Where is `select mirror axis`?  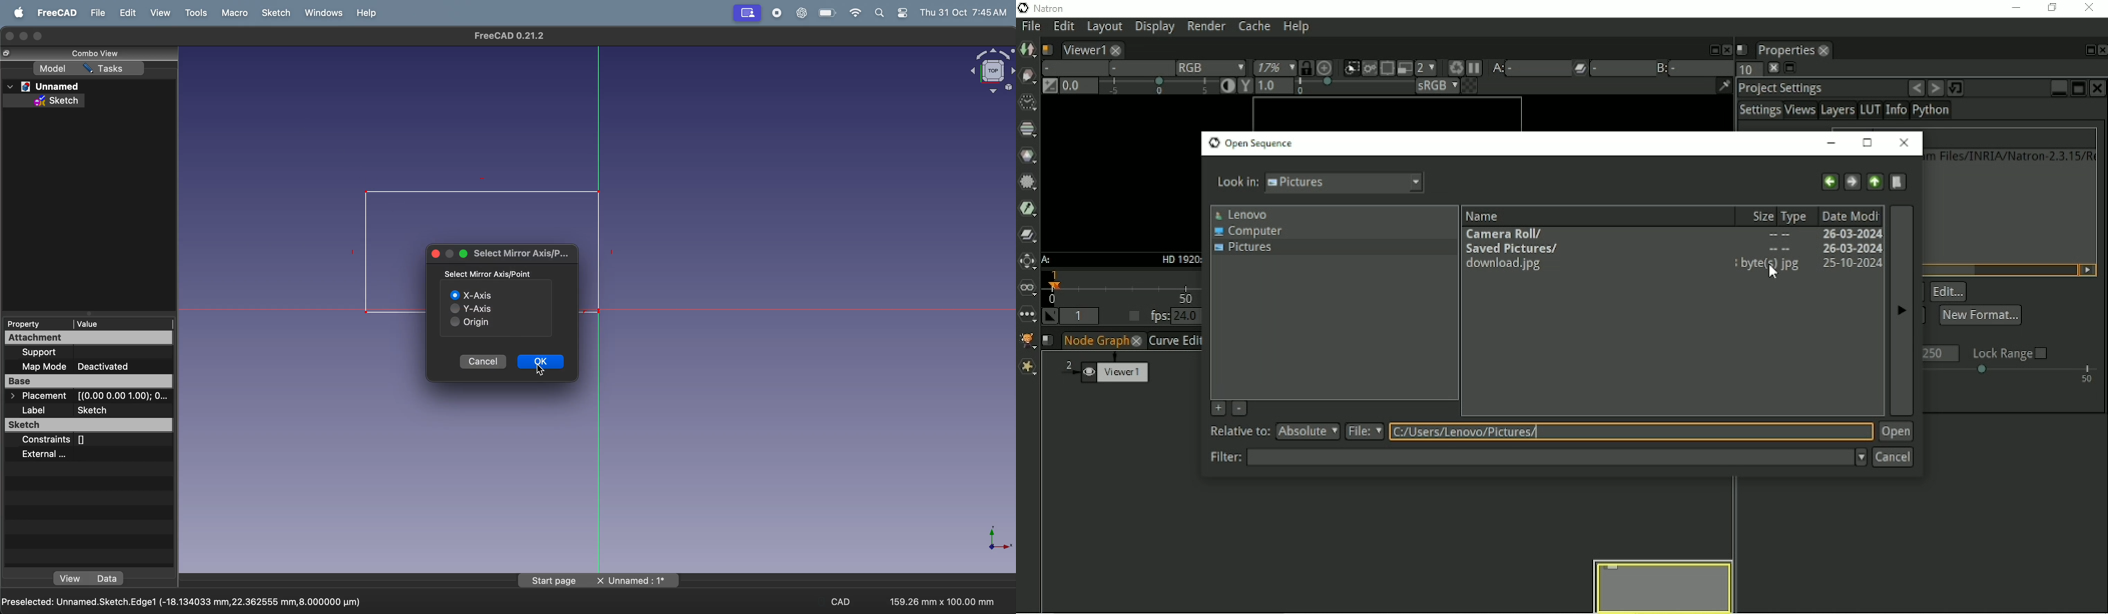 select mirror axis is located at coordinates (521, 253).